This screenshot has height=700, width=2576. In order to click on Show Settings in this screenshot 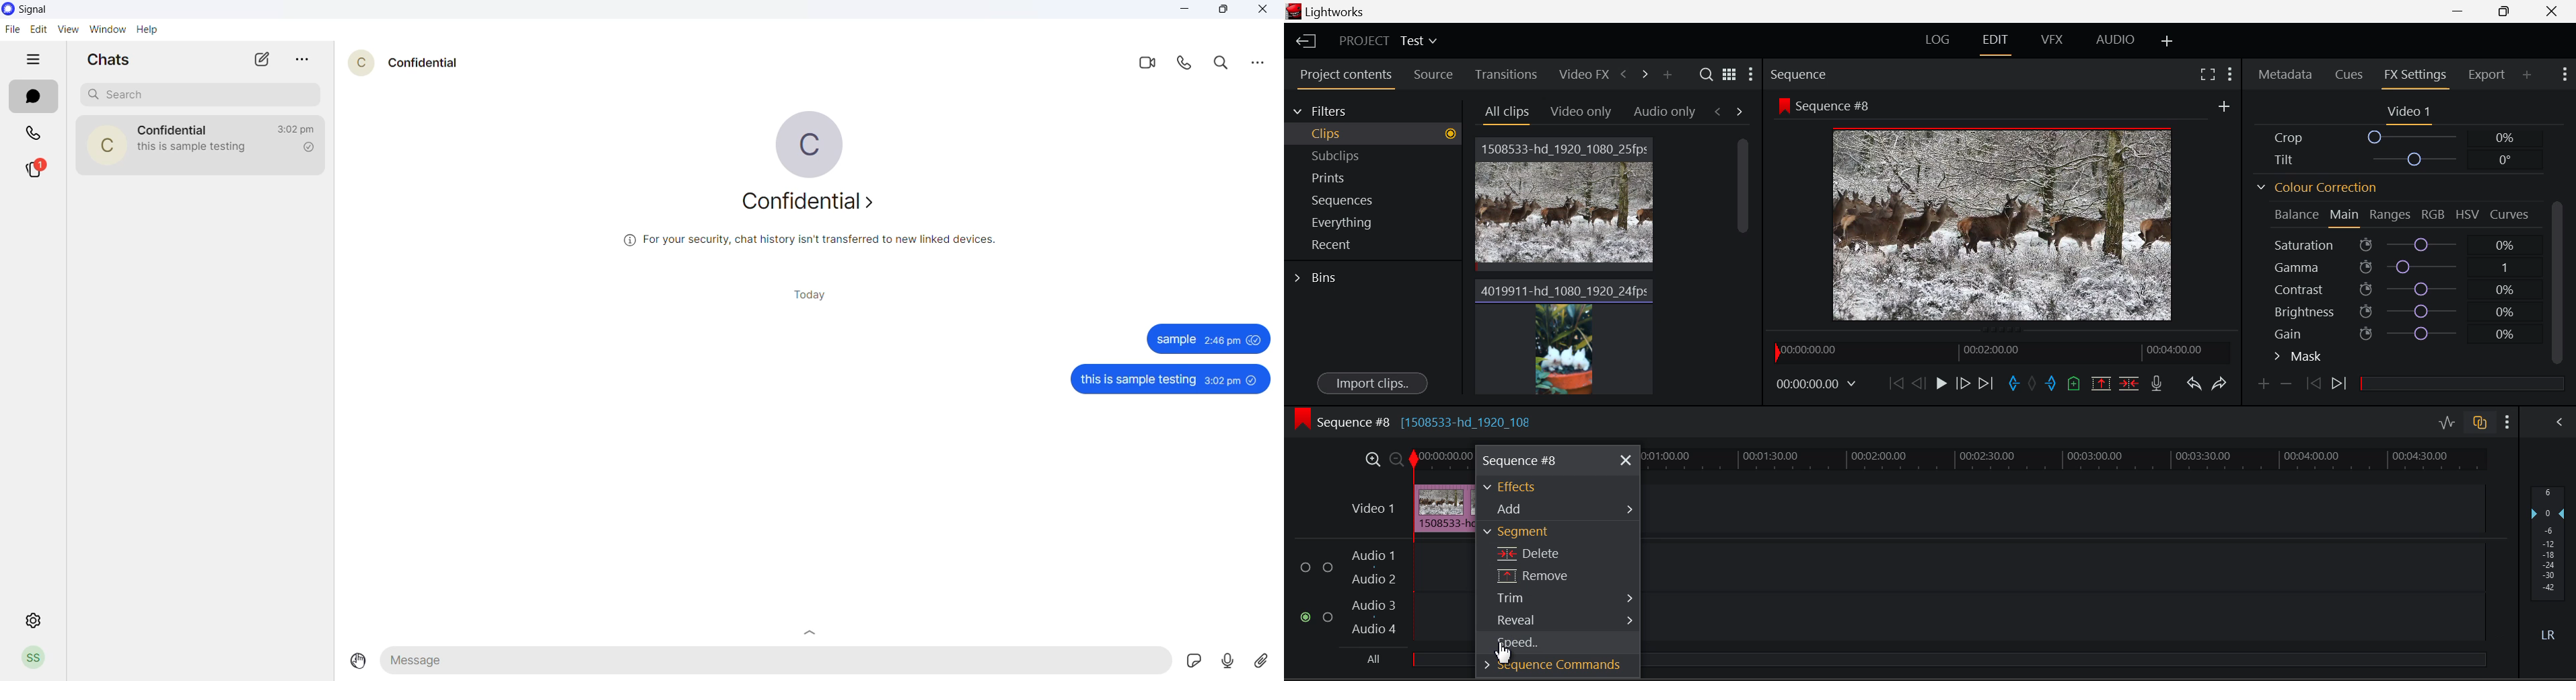, I will do `click(2565, 77)`.